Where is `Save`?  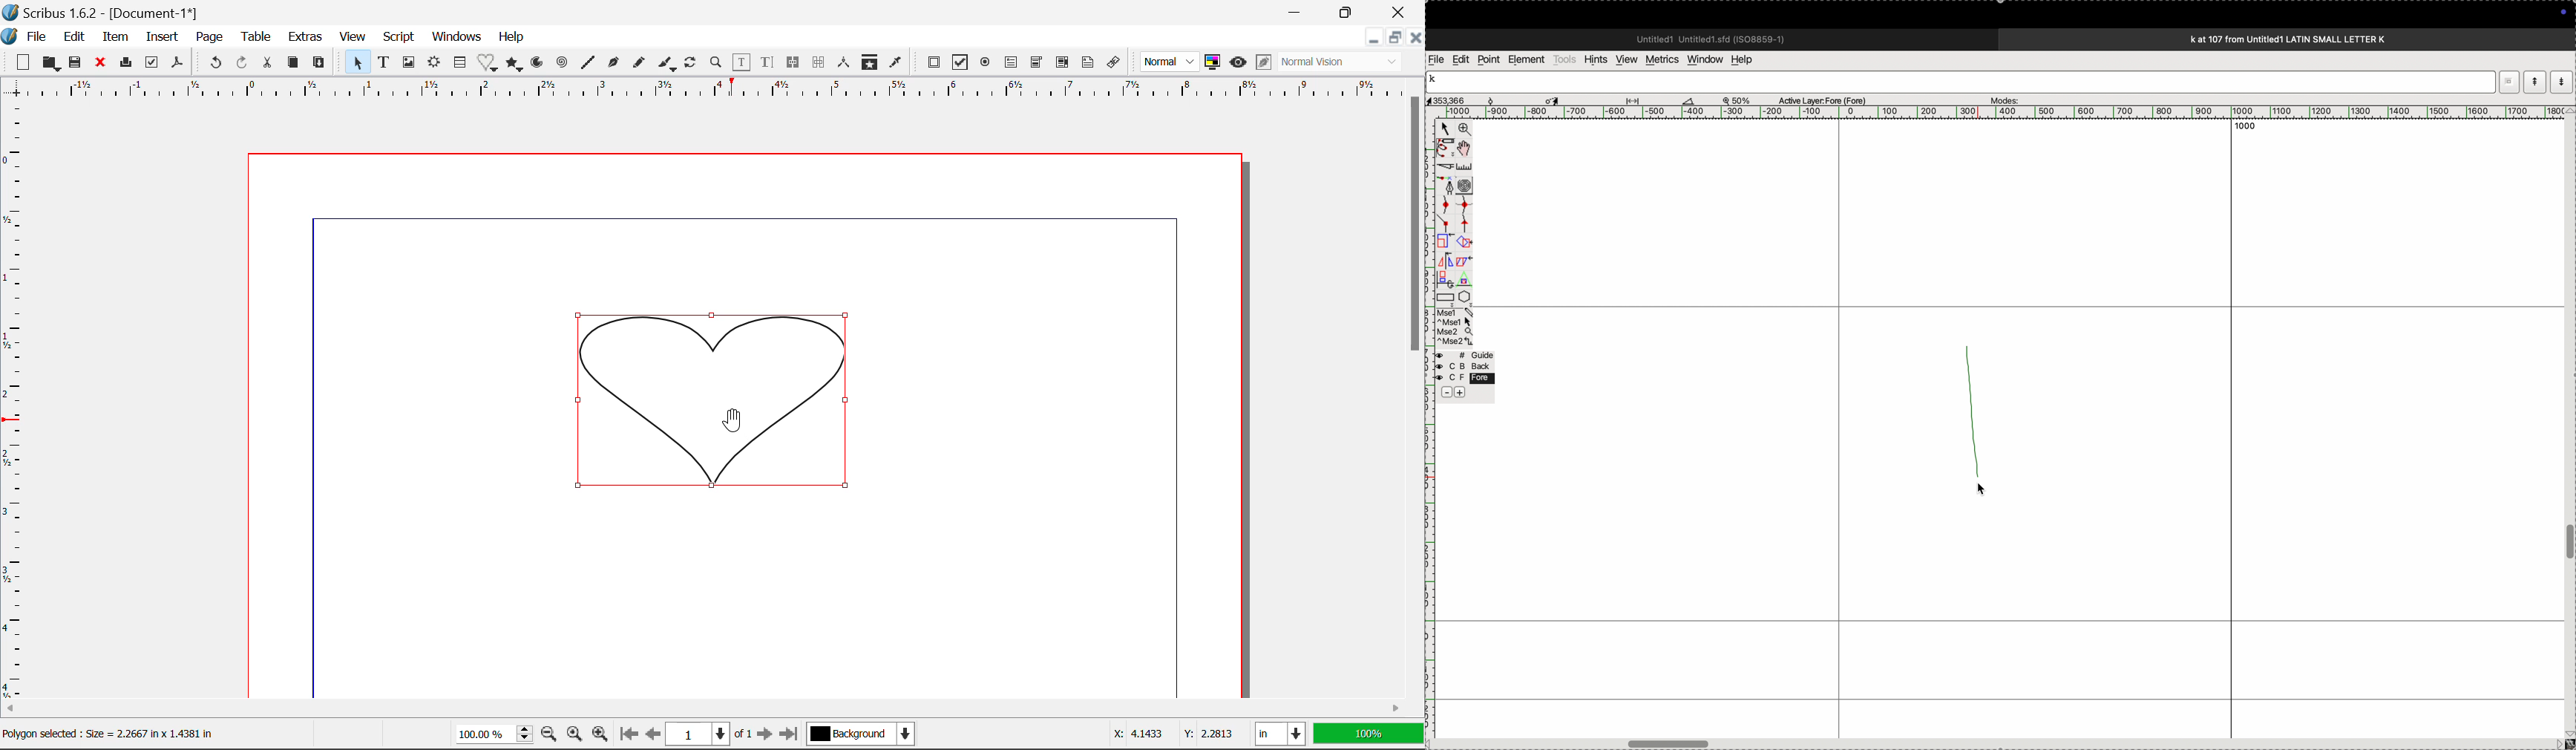
Save is located at coordinates (79, 65).